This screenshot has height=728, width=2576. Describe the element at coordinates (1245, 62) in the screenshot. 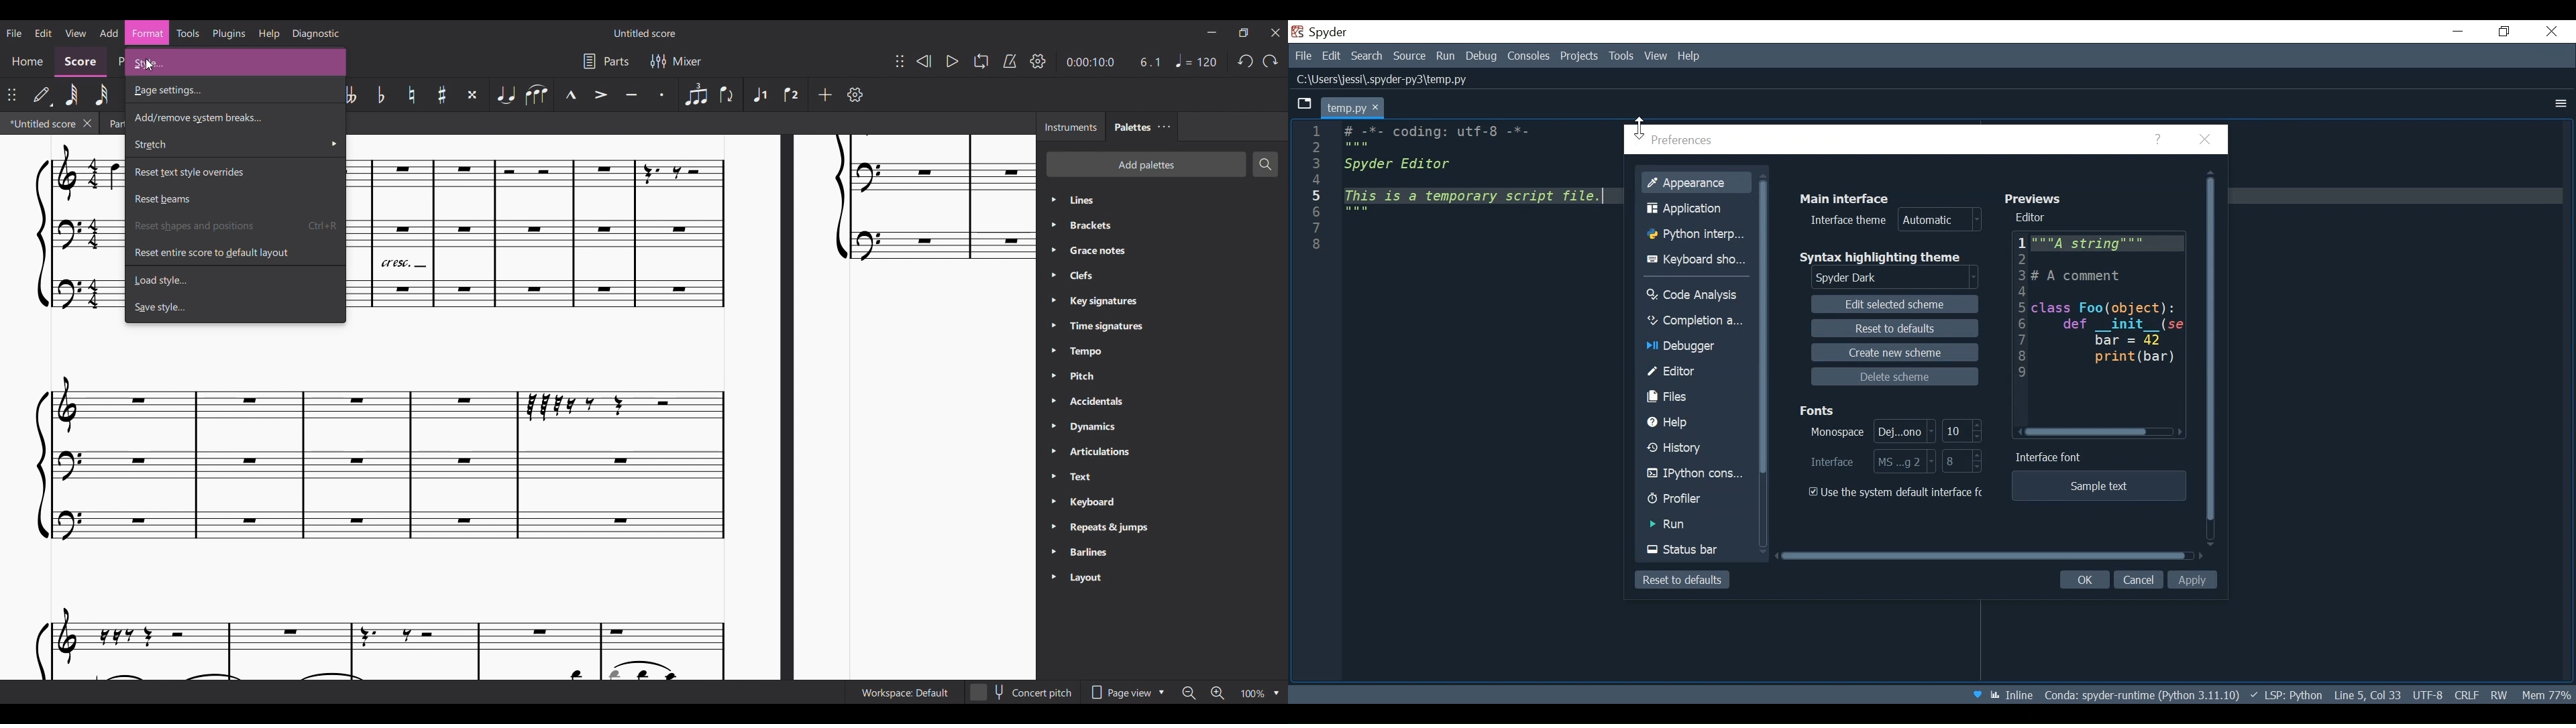

I see `Undo` at that location.